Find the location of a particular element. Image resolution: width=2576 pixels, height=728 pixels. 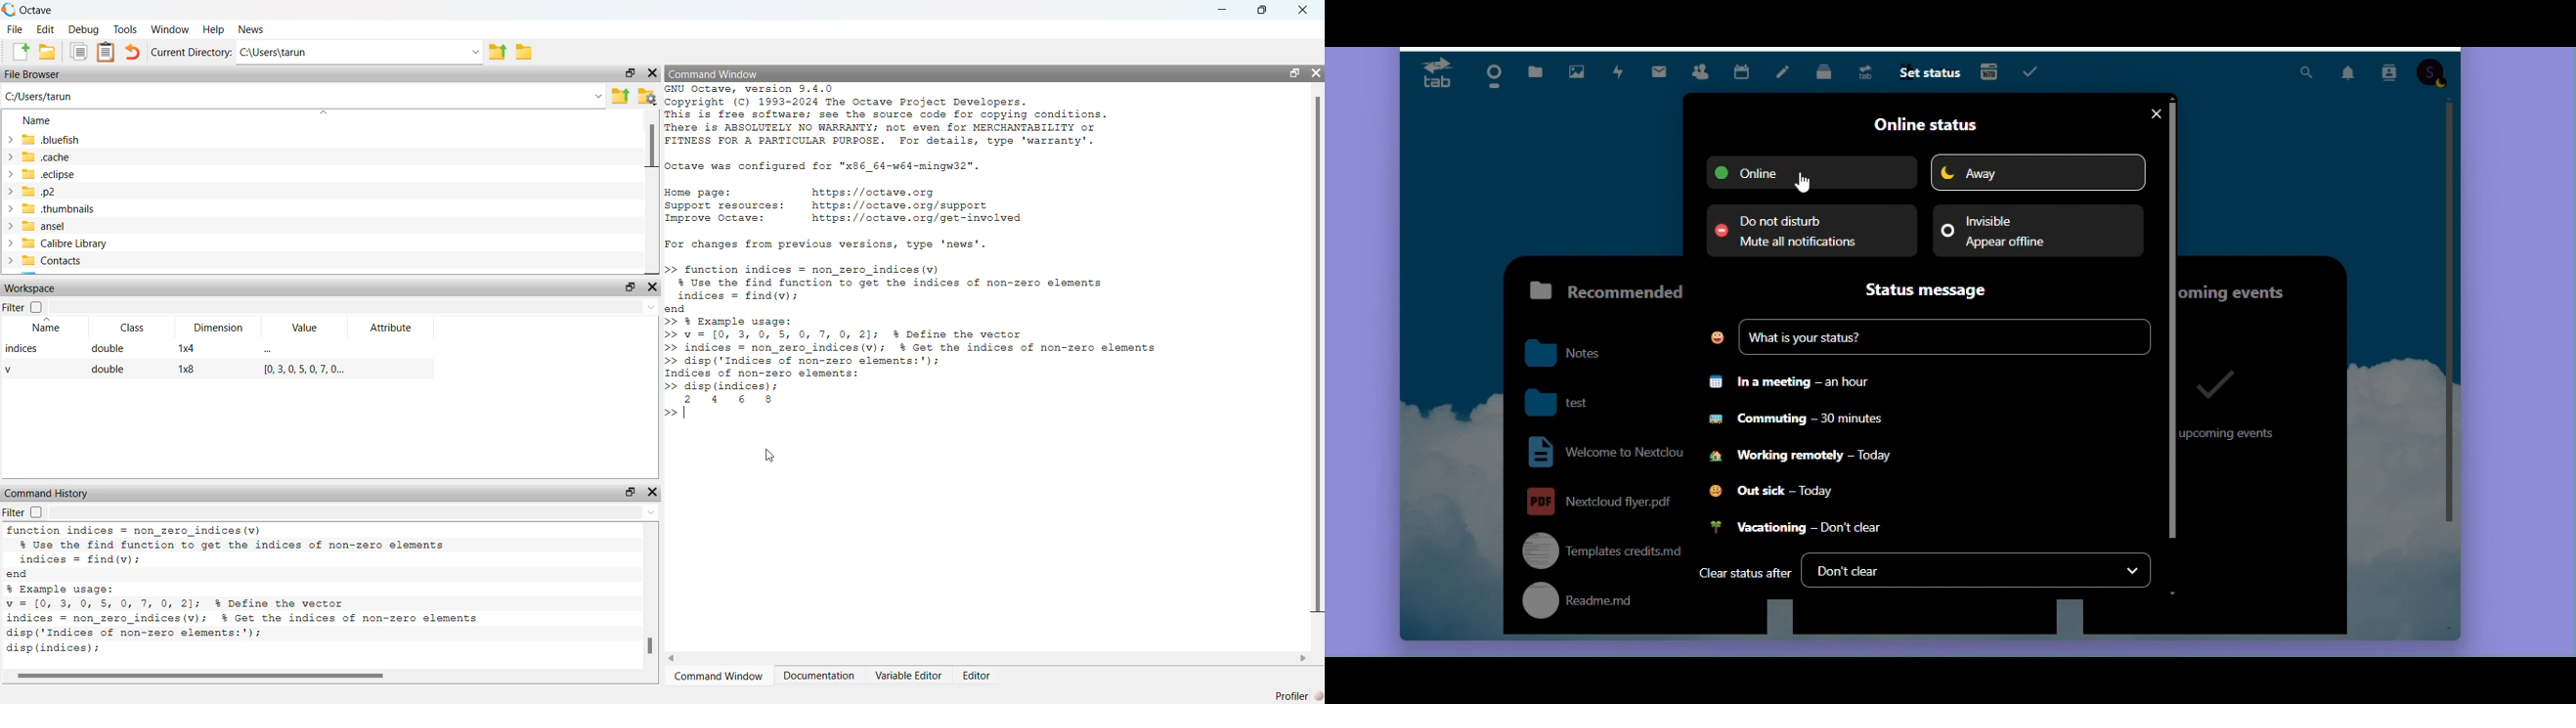

Filter is located at coordinates (14, 513).